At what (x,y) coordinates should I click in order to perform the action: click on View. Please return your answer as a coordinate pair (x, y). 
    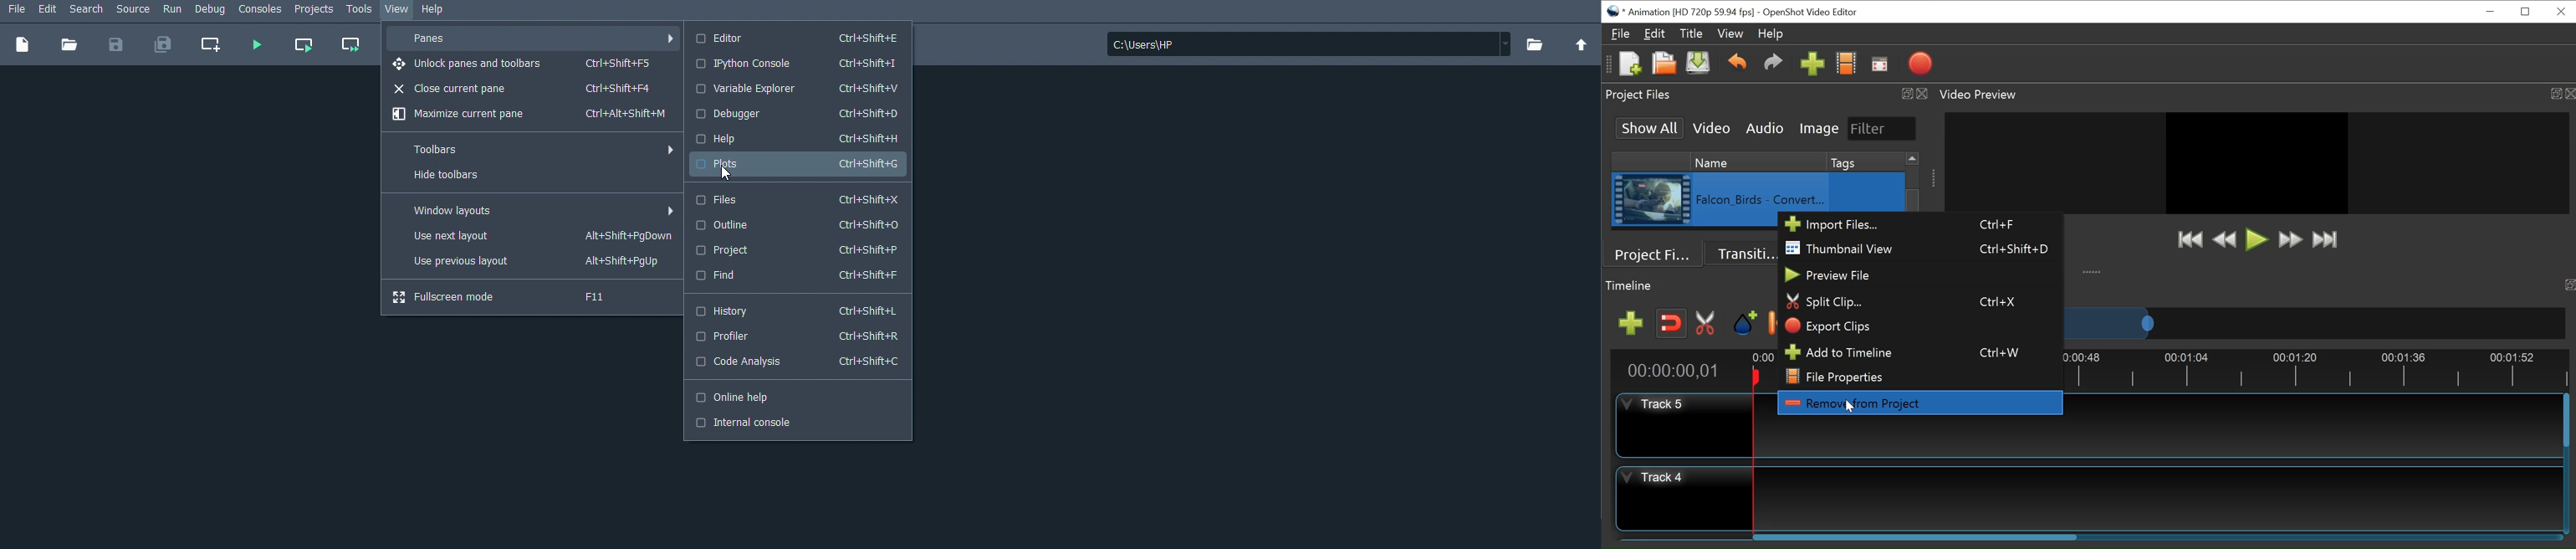
    Looking at the image, I should click on (398, 10).